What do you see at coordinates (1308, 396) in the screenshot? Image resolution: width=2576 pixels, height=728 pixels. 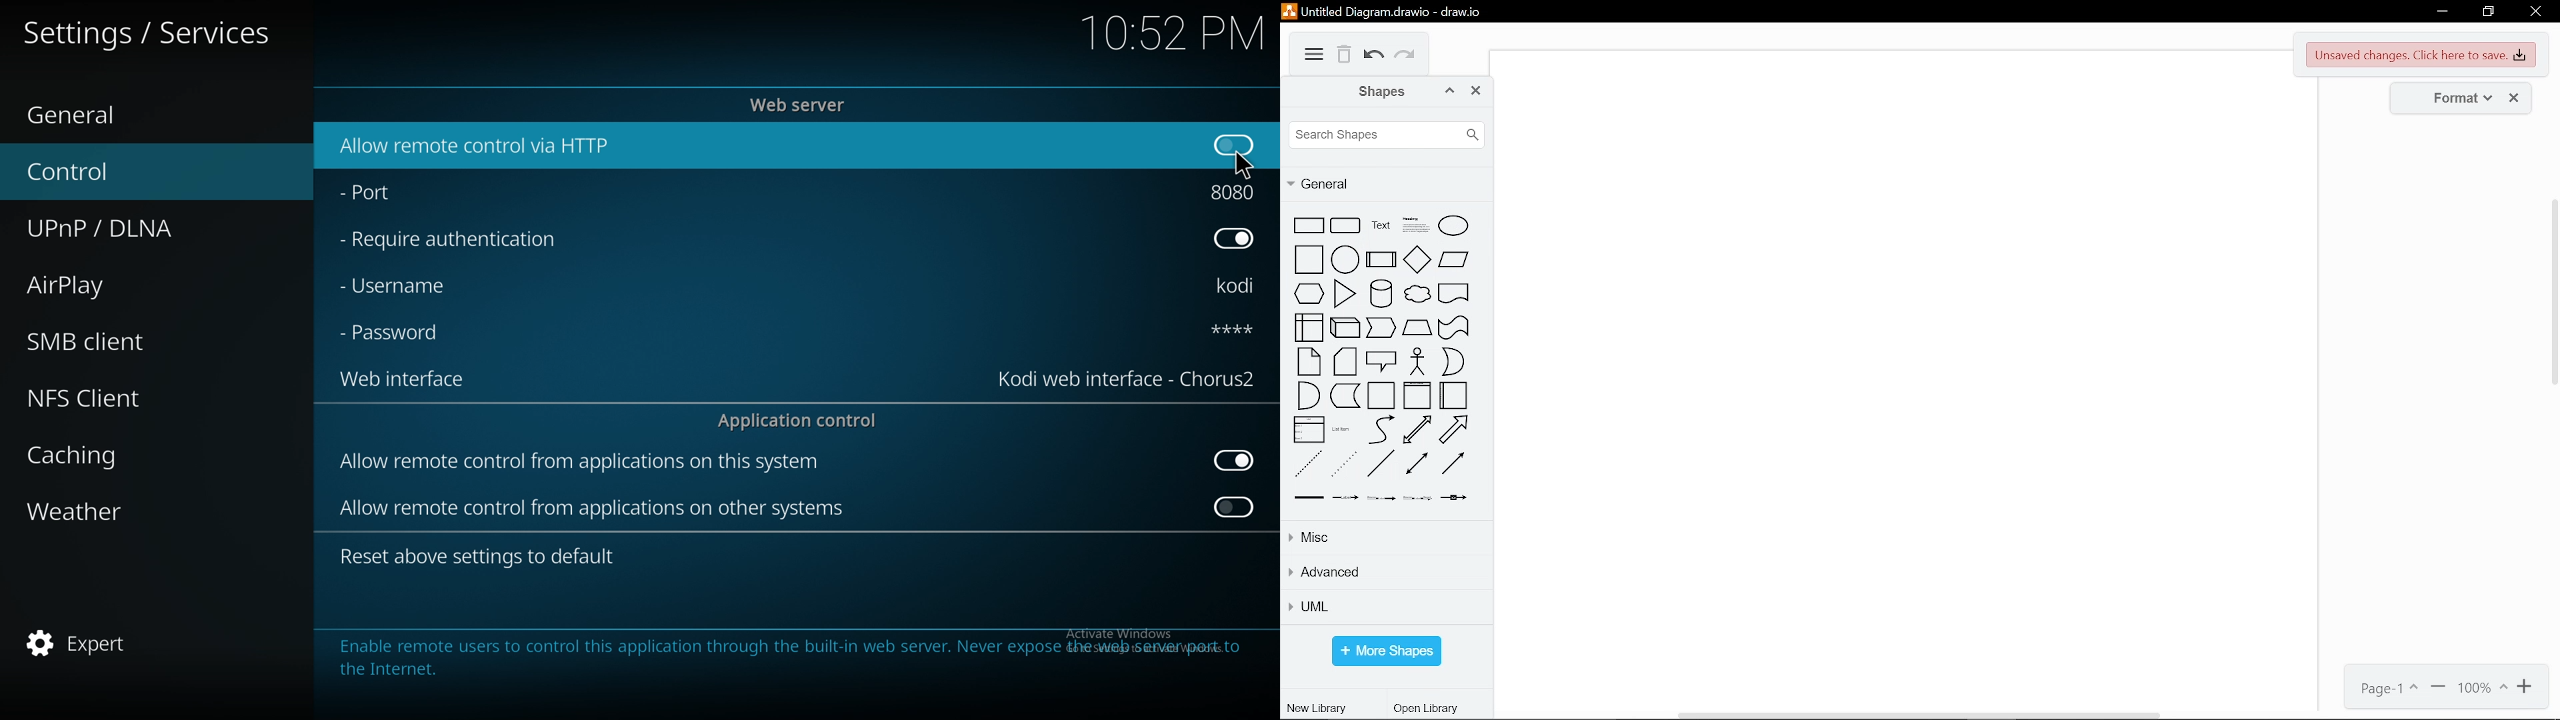 I see `and` at bounding box center [1308, 396].